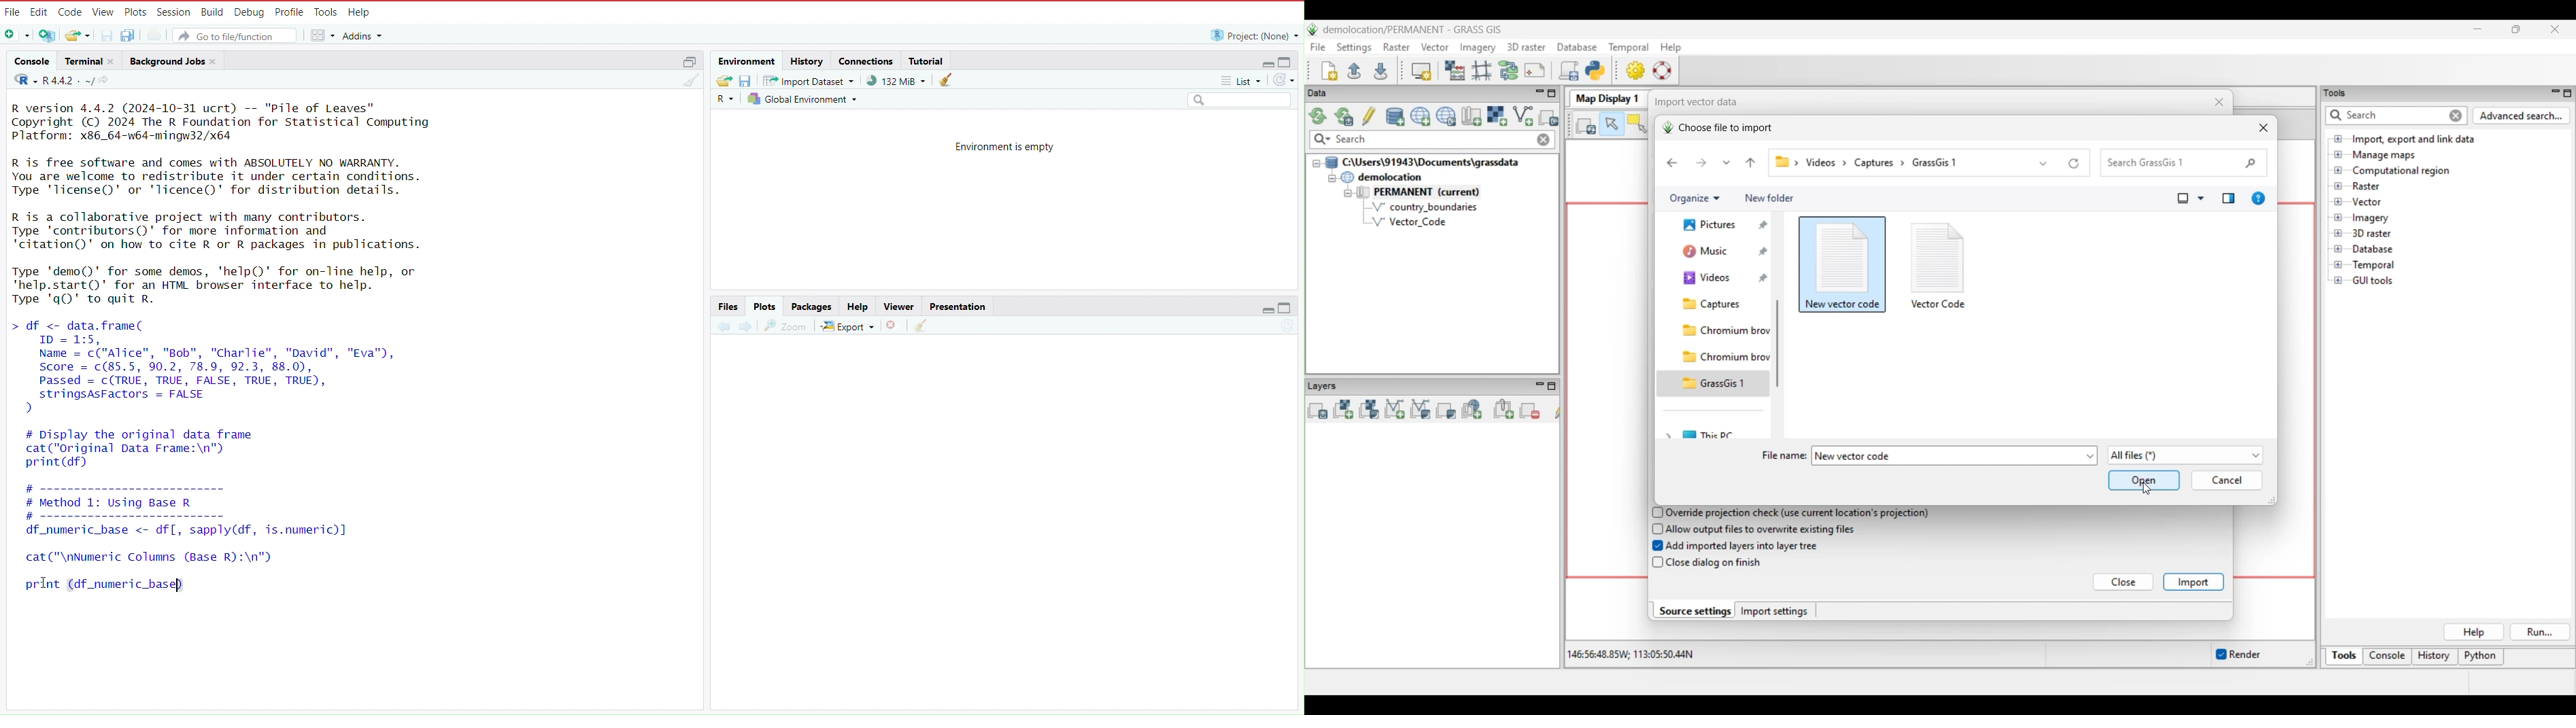  What do you see at coordinates (290, 11) in the screenshot?
I see `Profile` at bounding box center [290, 11].